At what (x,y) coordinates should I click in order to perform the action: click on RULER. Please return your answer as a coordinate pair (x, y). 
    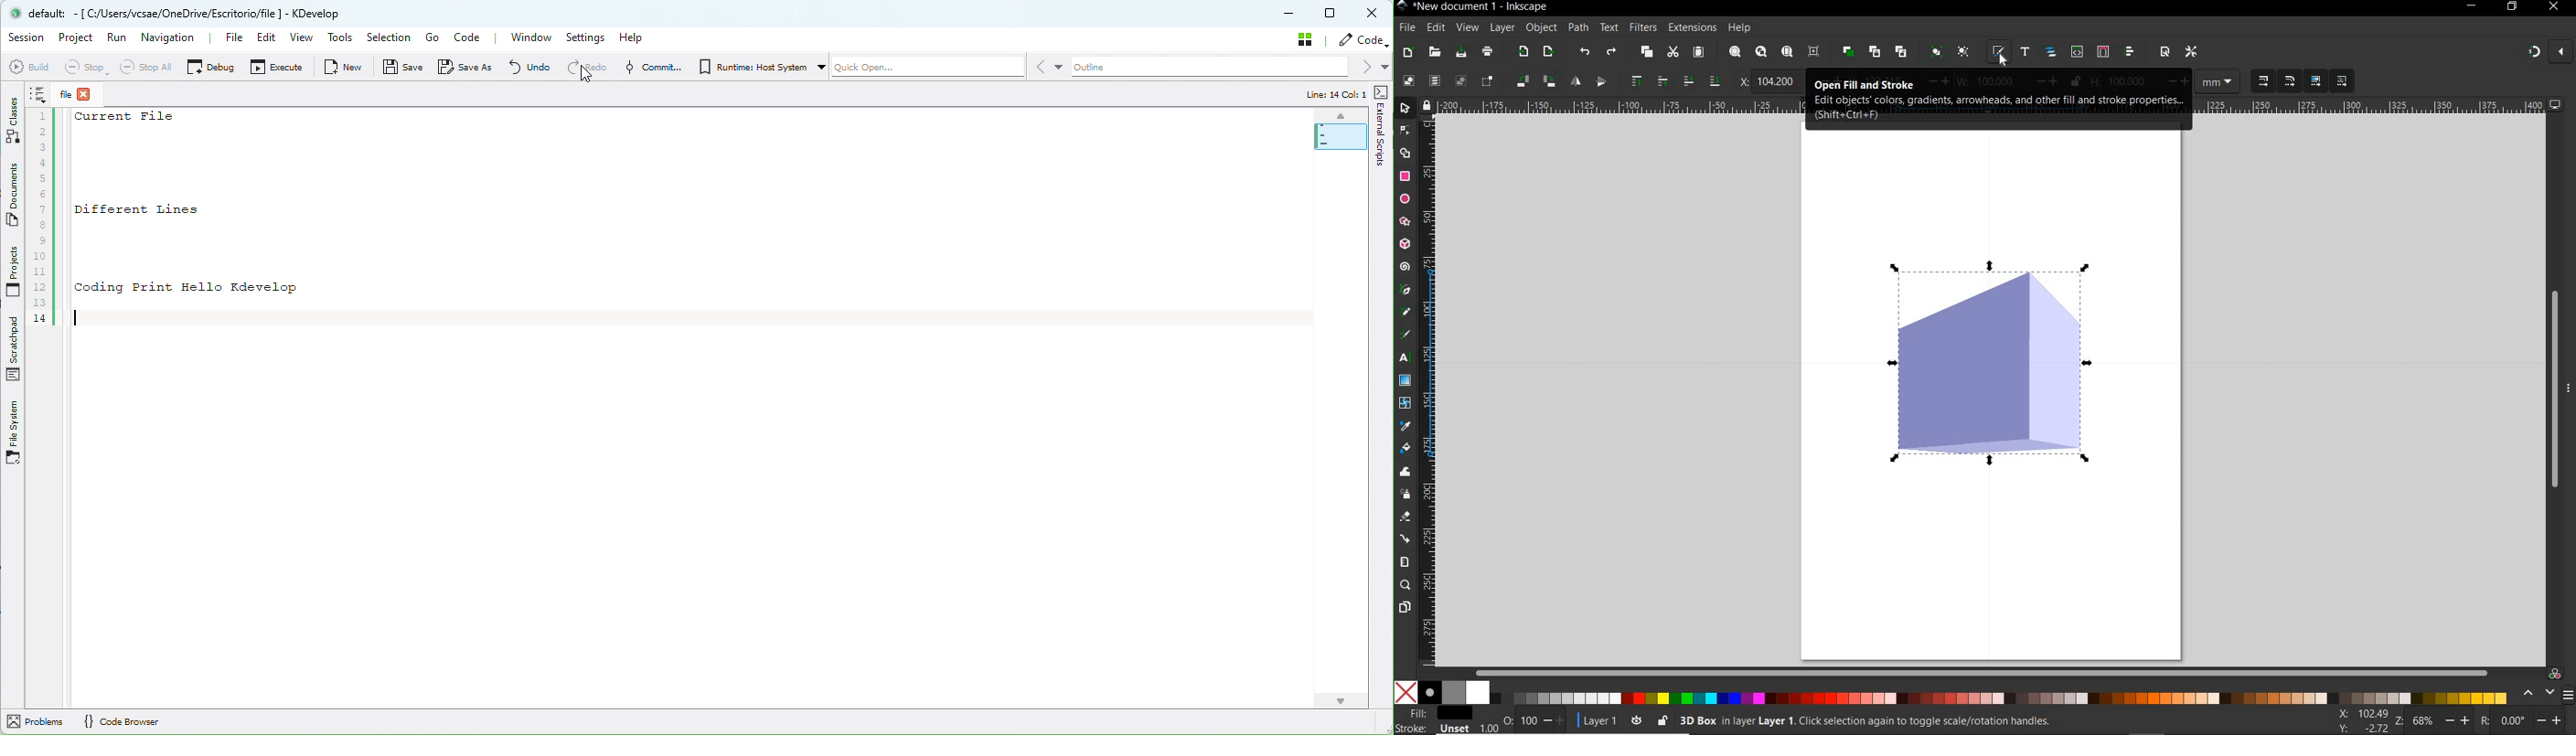
    Looking at the image, I should click on (1428, 391).